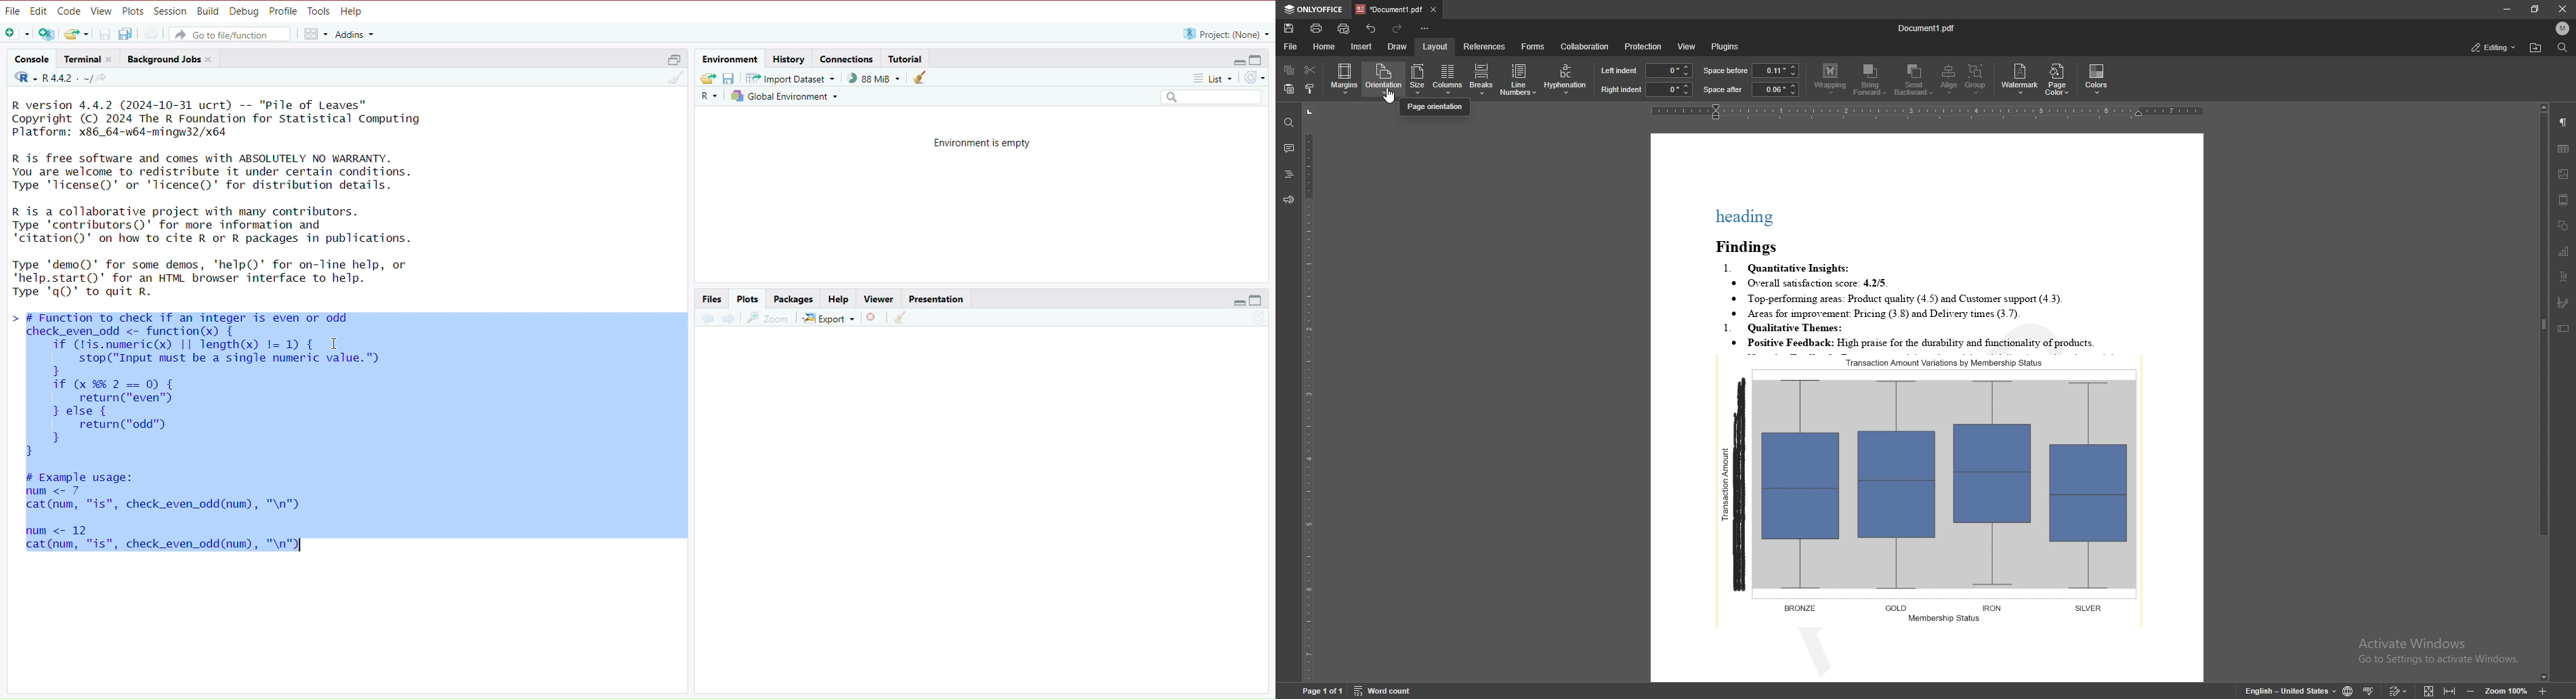 The height and width of the screenshot is (700, 2576). What do you see at coordinates (872, 320) in the screenshot?
I see `remove current plot` at bounding box center [872, 320].